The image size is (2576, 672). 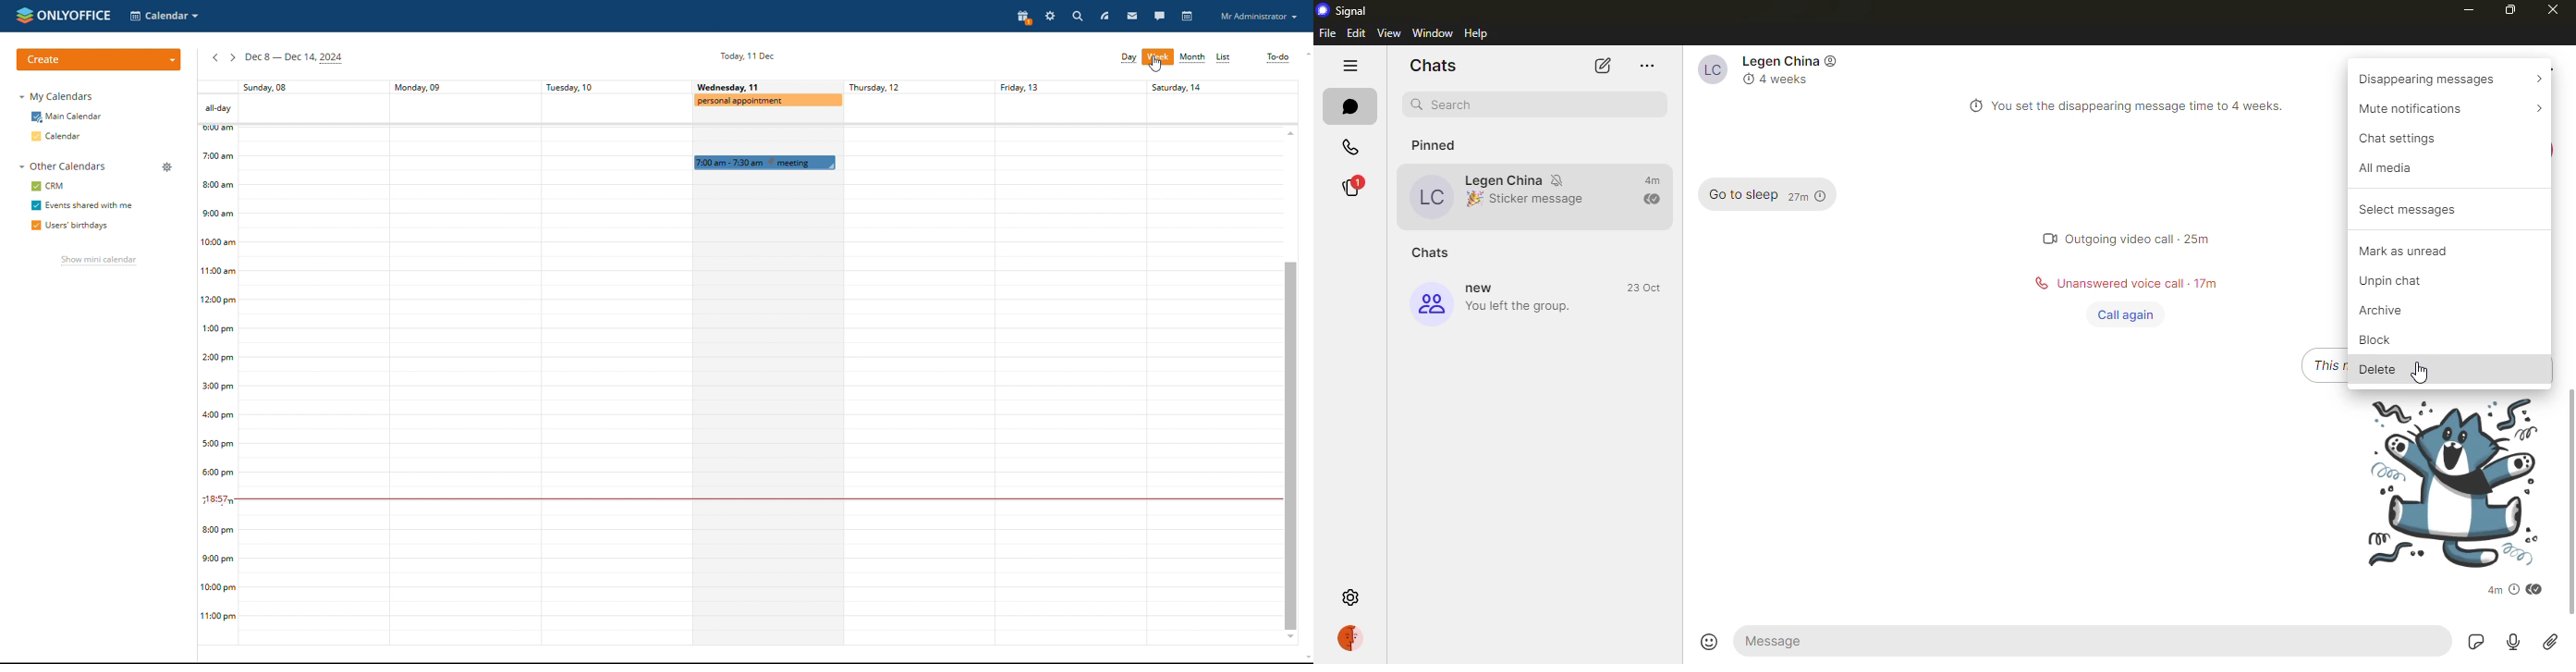 I want to click on video call logo, so click(x=2040, y=238).